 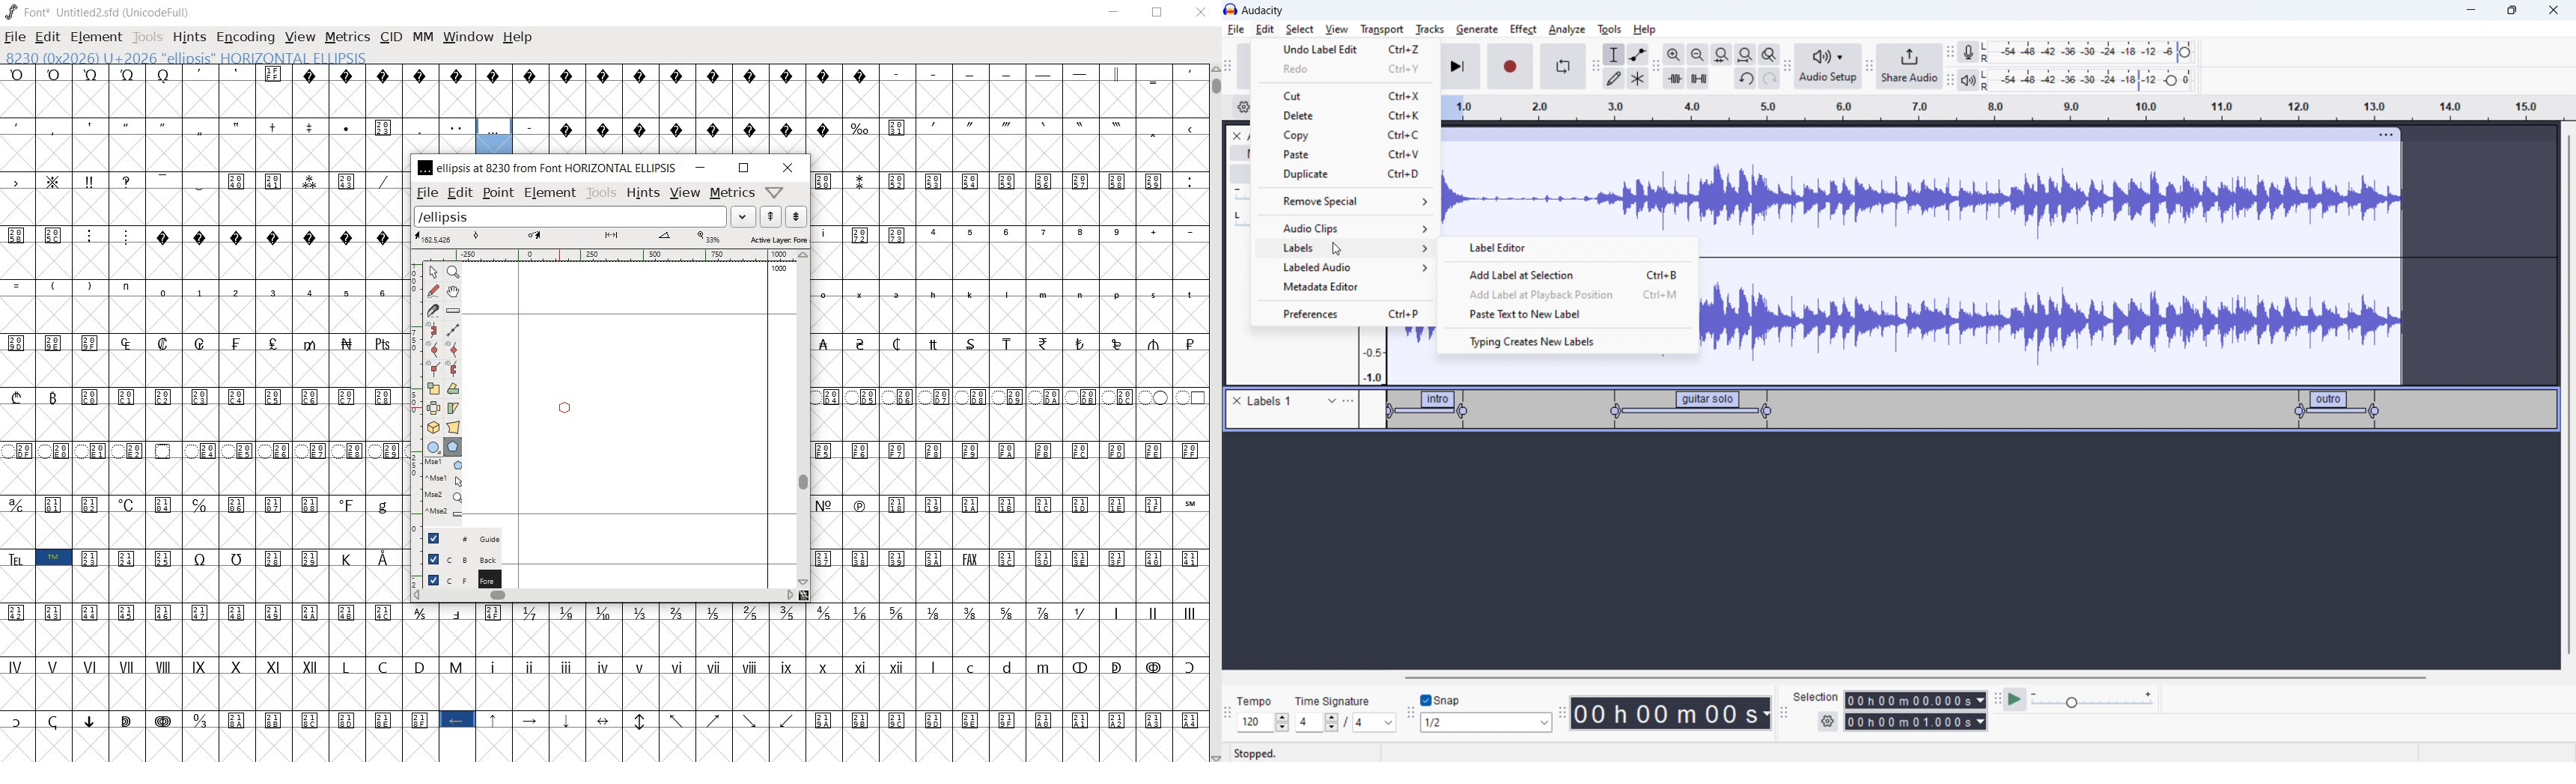 What do you see at coordinates (2002, 108) in the screenshot?
I see `timeline` at bounding box center [2002, 108].